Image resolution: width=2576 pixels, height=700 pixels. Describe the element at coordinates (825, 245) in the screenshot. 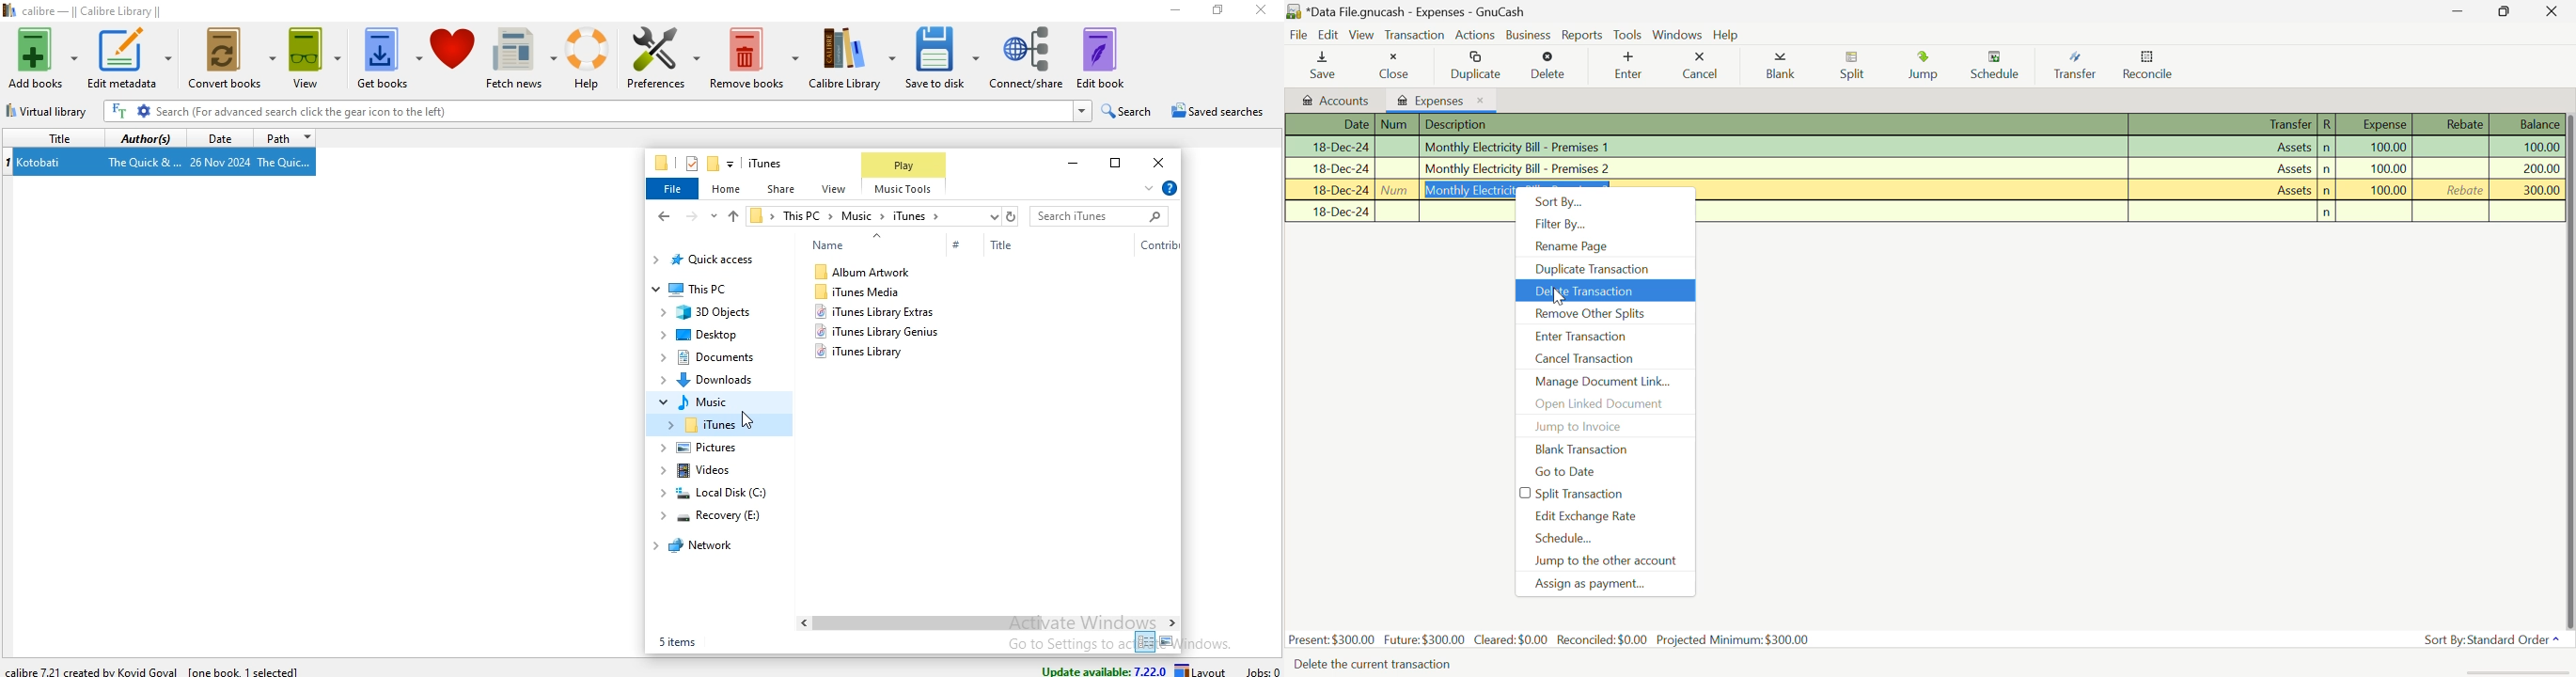

I see `Name` at that location.